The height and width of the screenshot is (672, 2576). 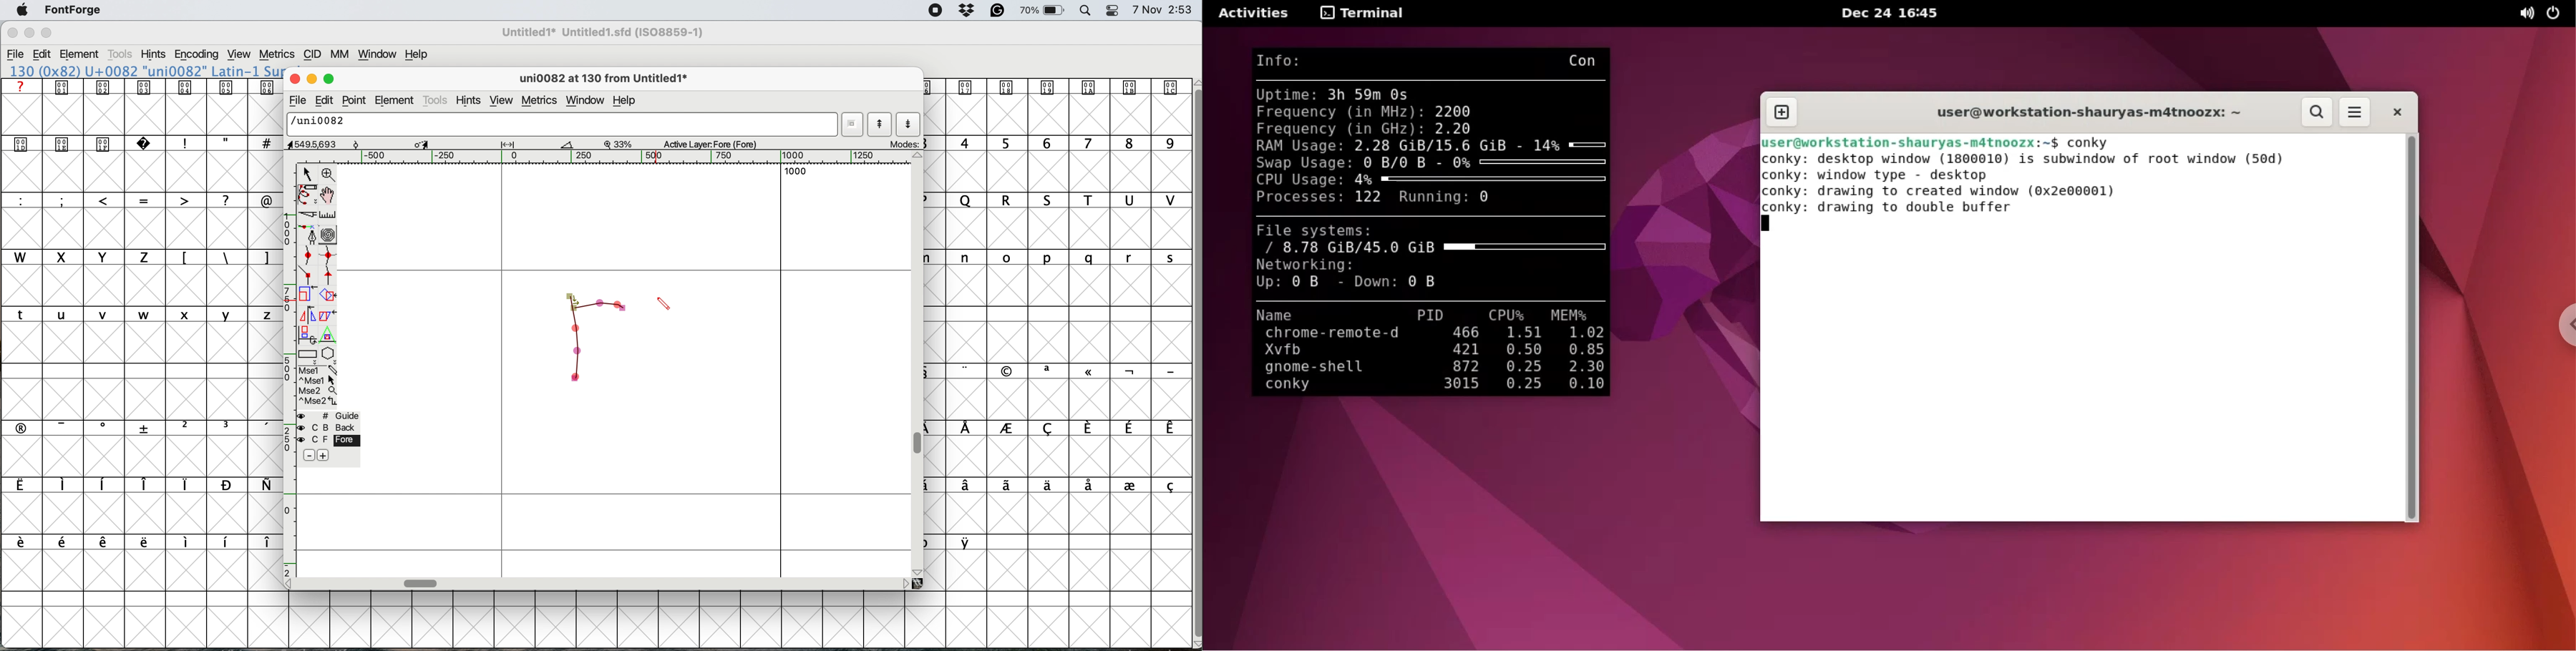 What do you see at coordinates (563, 125) in the screenshot?
I see `glyph` at bounding box center [563, 125].